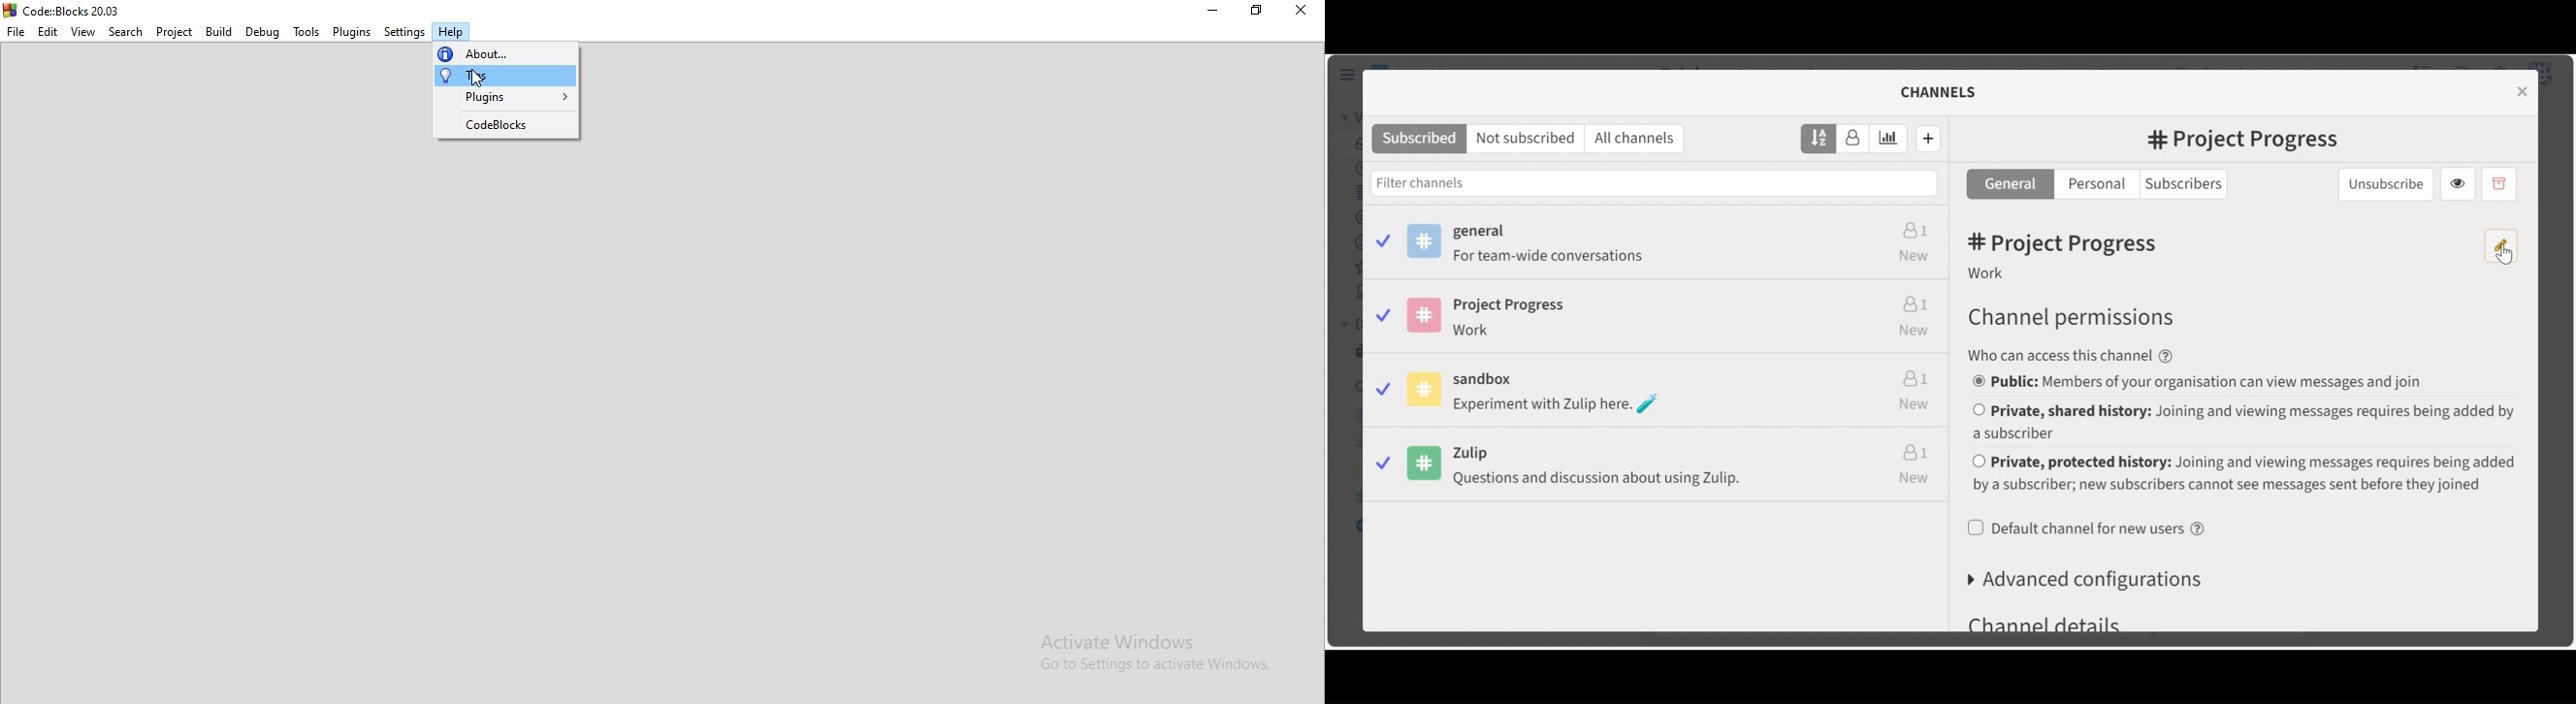  What do you see at coordinates (507, 54) in the screenshot?
I see `about` at bounding box center [507, 54].